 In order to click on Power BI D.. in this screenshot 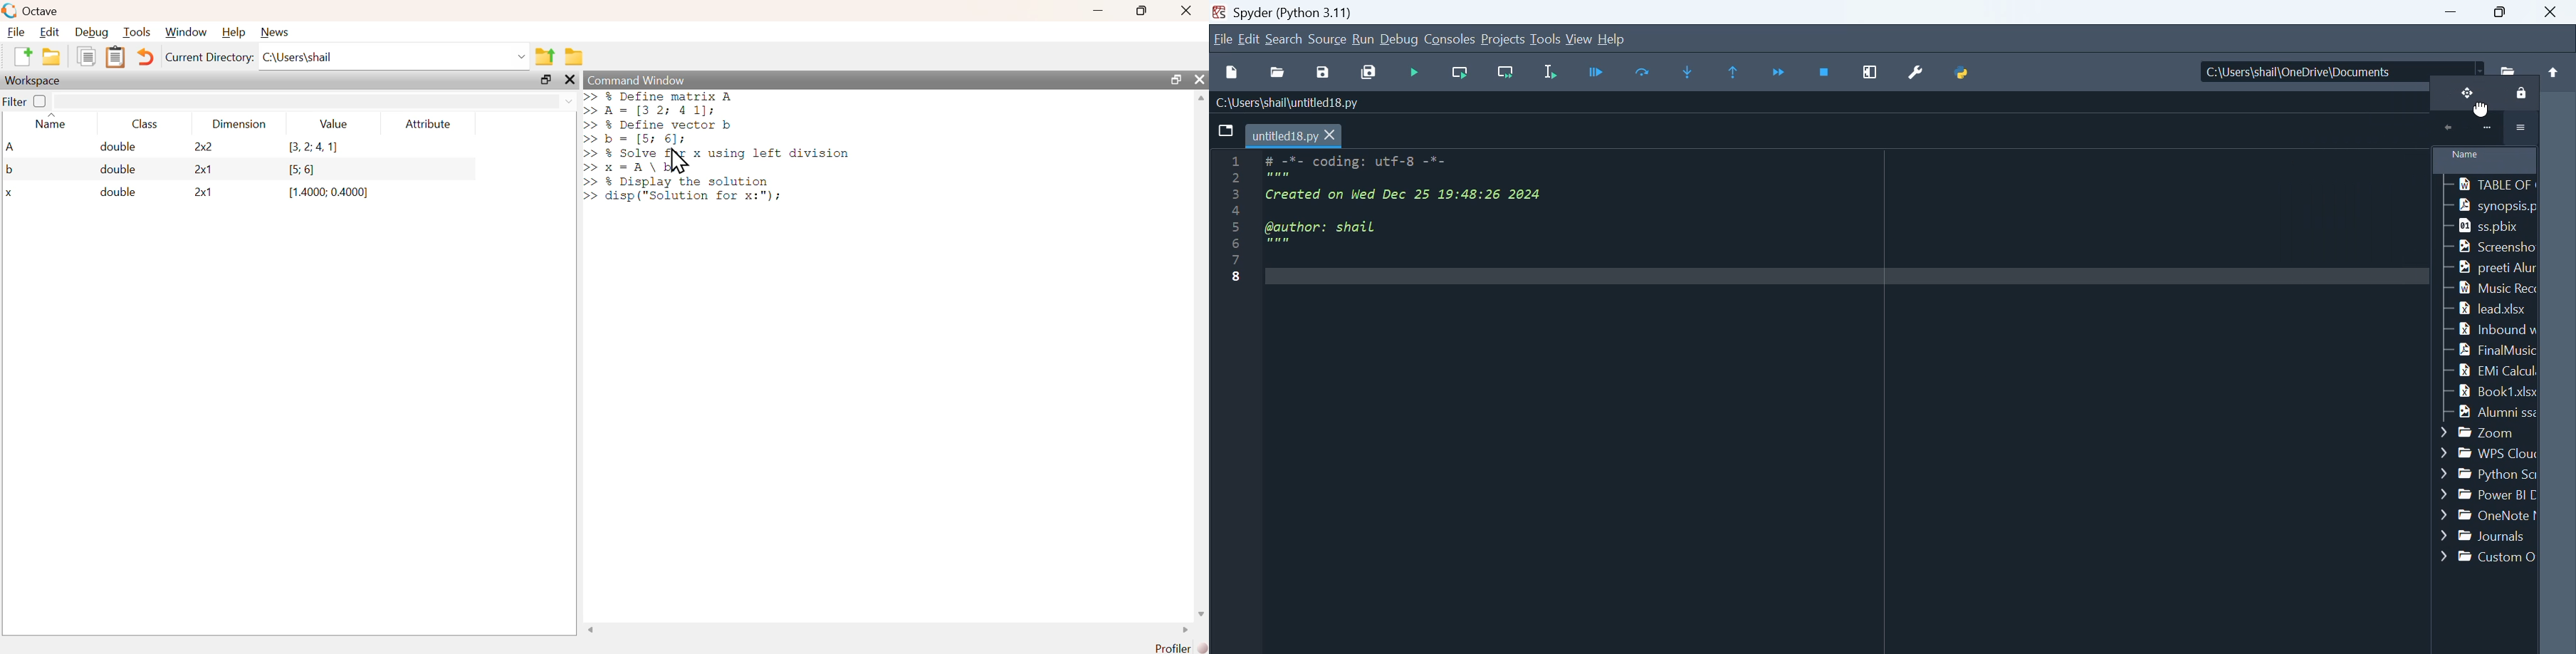, I will do `click(2487, 495)`.